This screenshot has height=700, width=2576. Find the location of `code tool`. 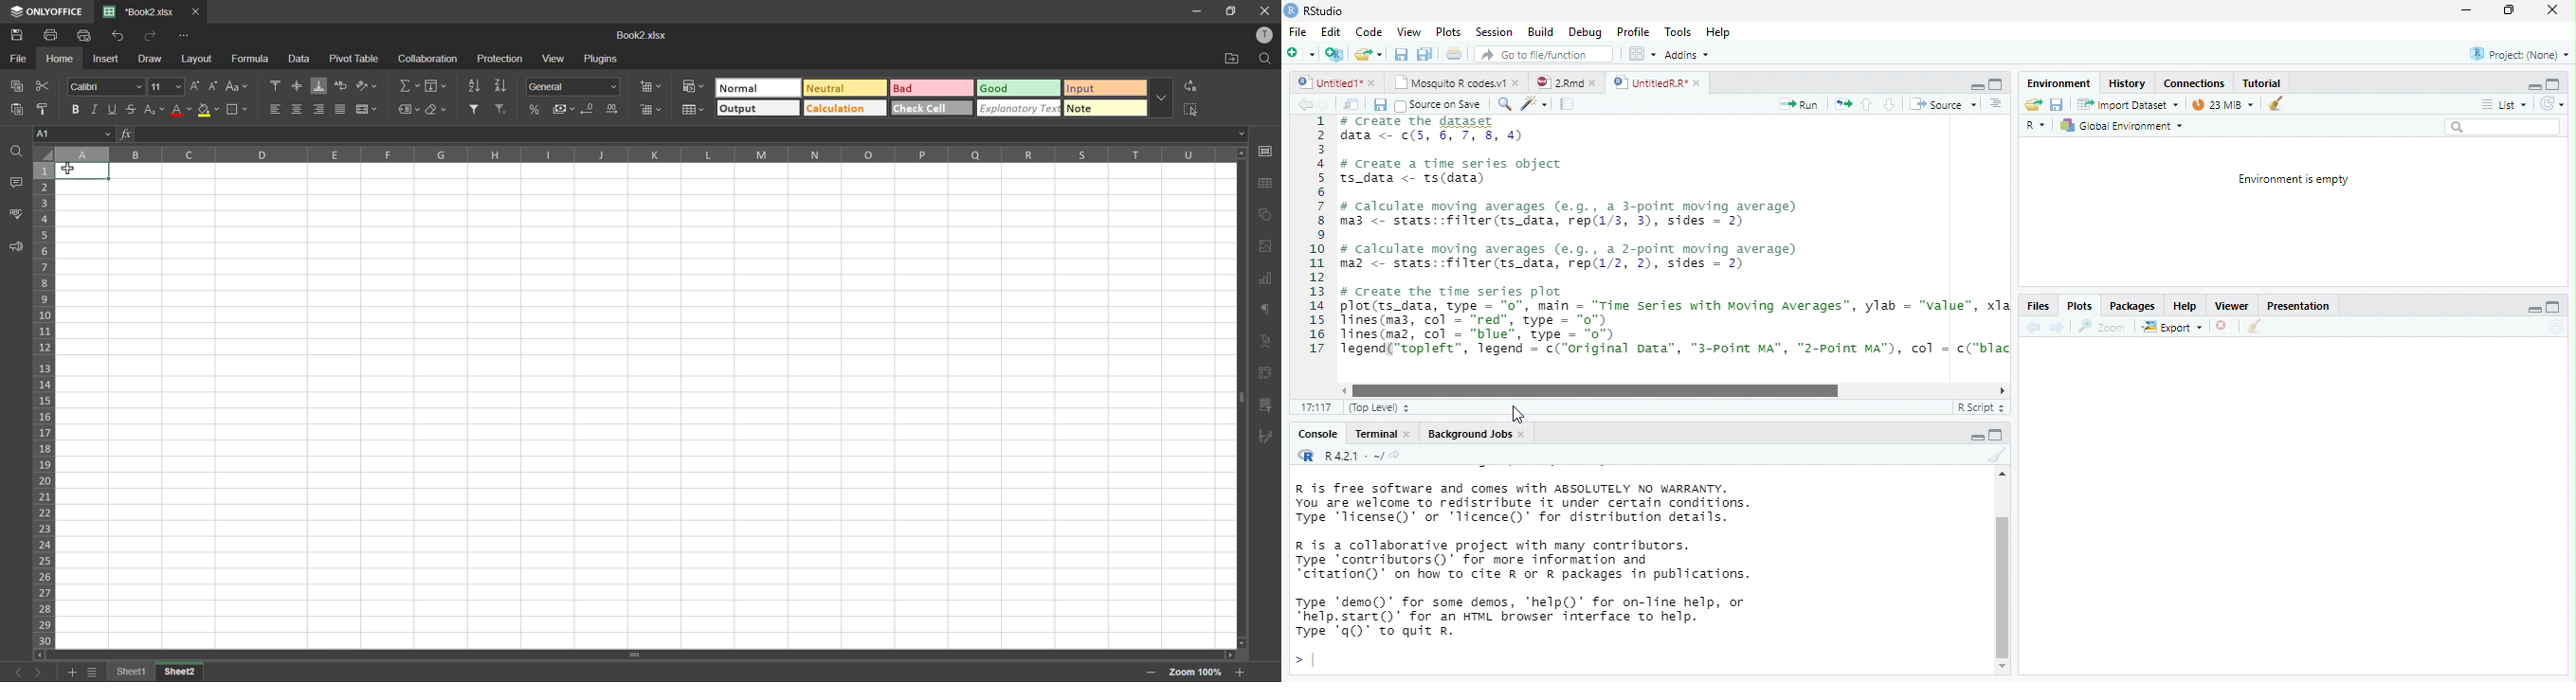

code tool is located at coordinates (1535, 103).